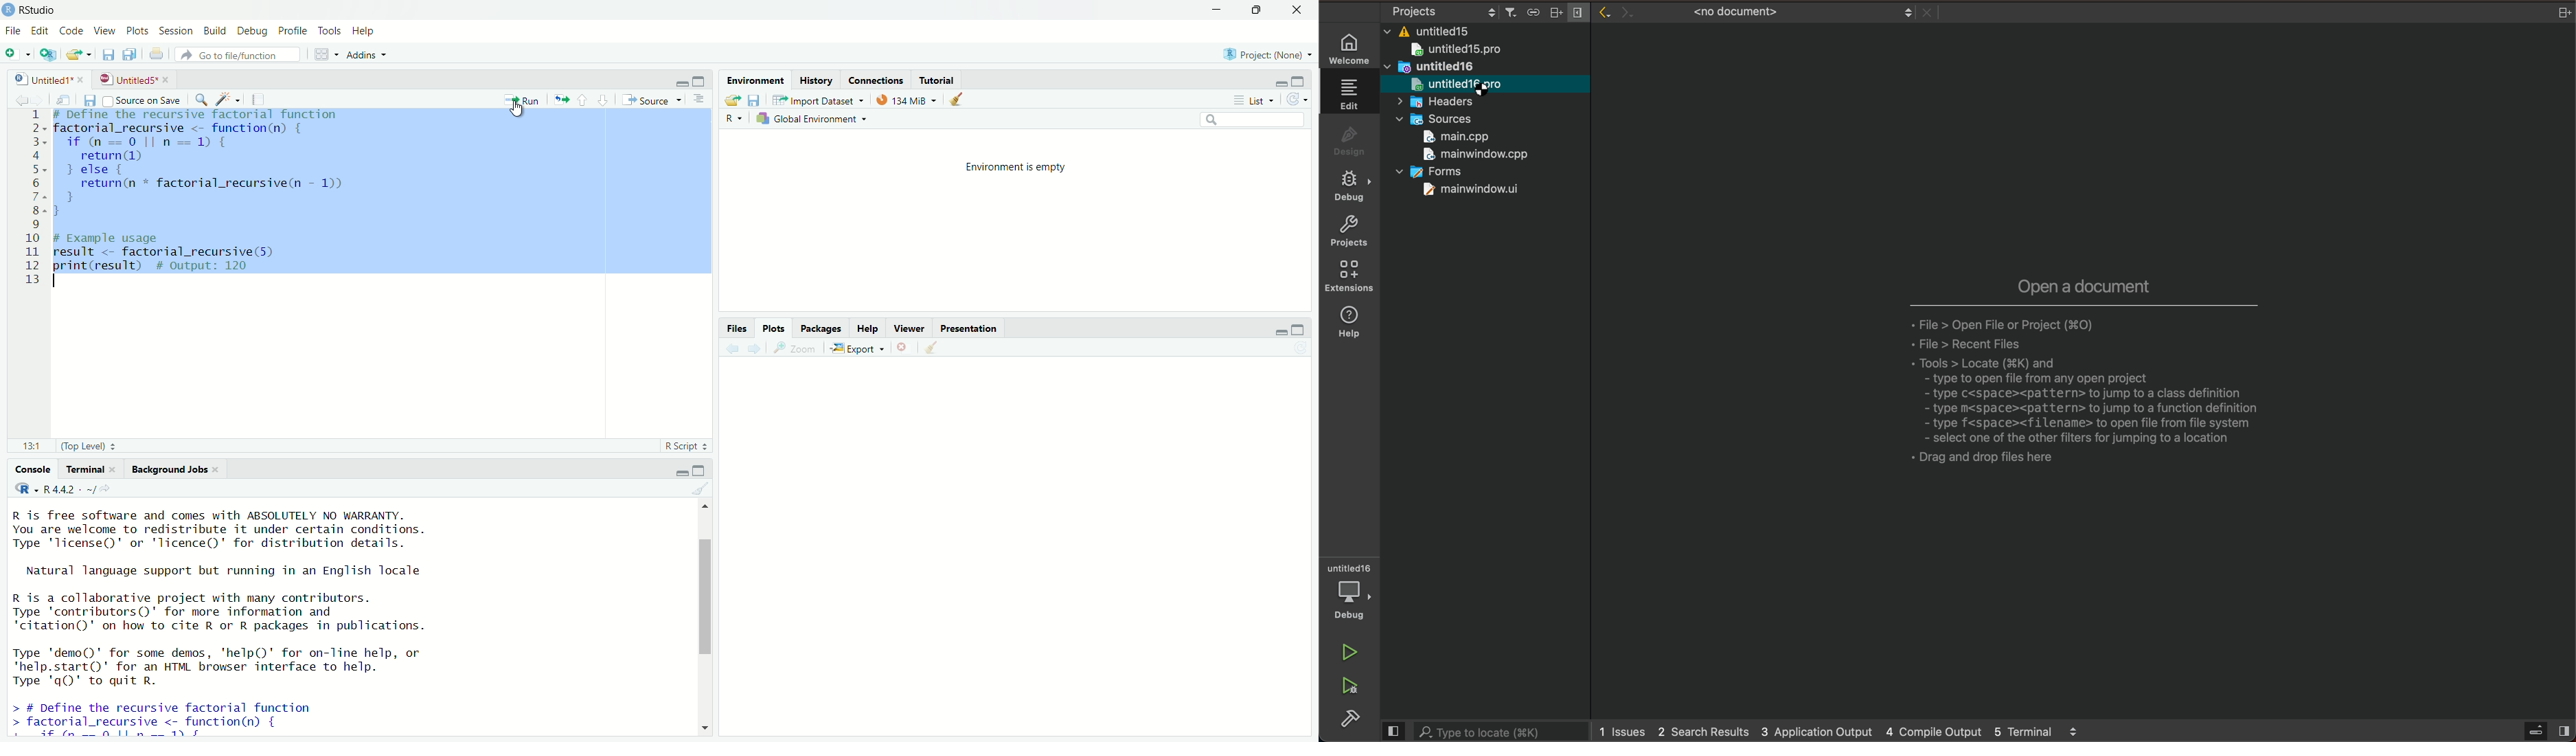 The image size is (2576, 756). I want to click on edit file, so click(1350, 94).